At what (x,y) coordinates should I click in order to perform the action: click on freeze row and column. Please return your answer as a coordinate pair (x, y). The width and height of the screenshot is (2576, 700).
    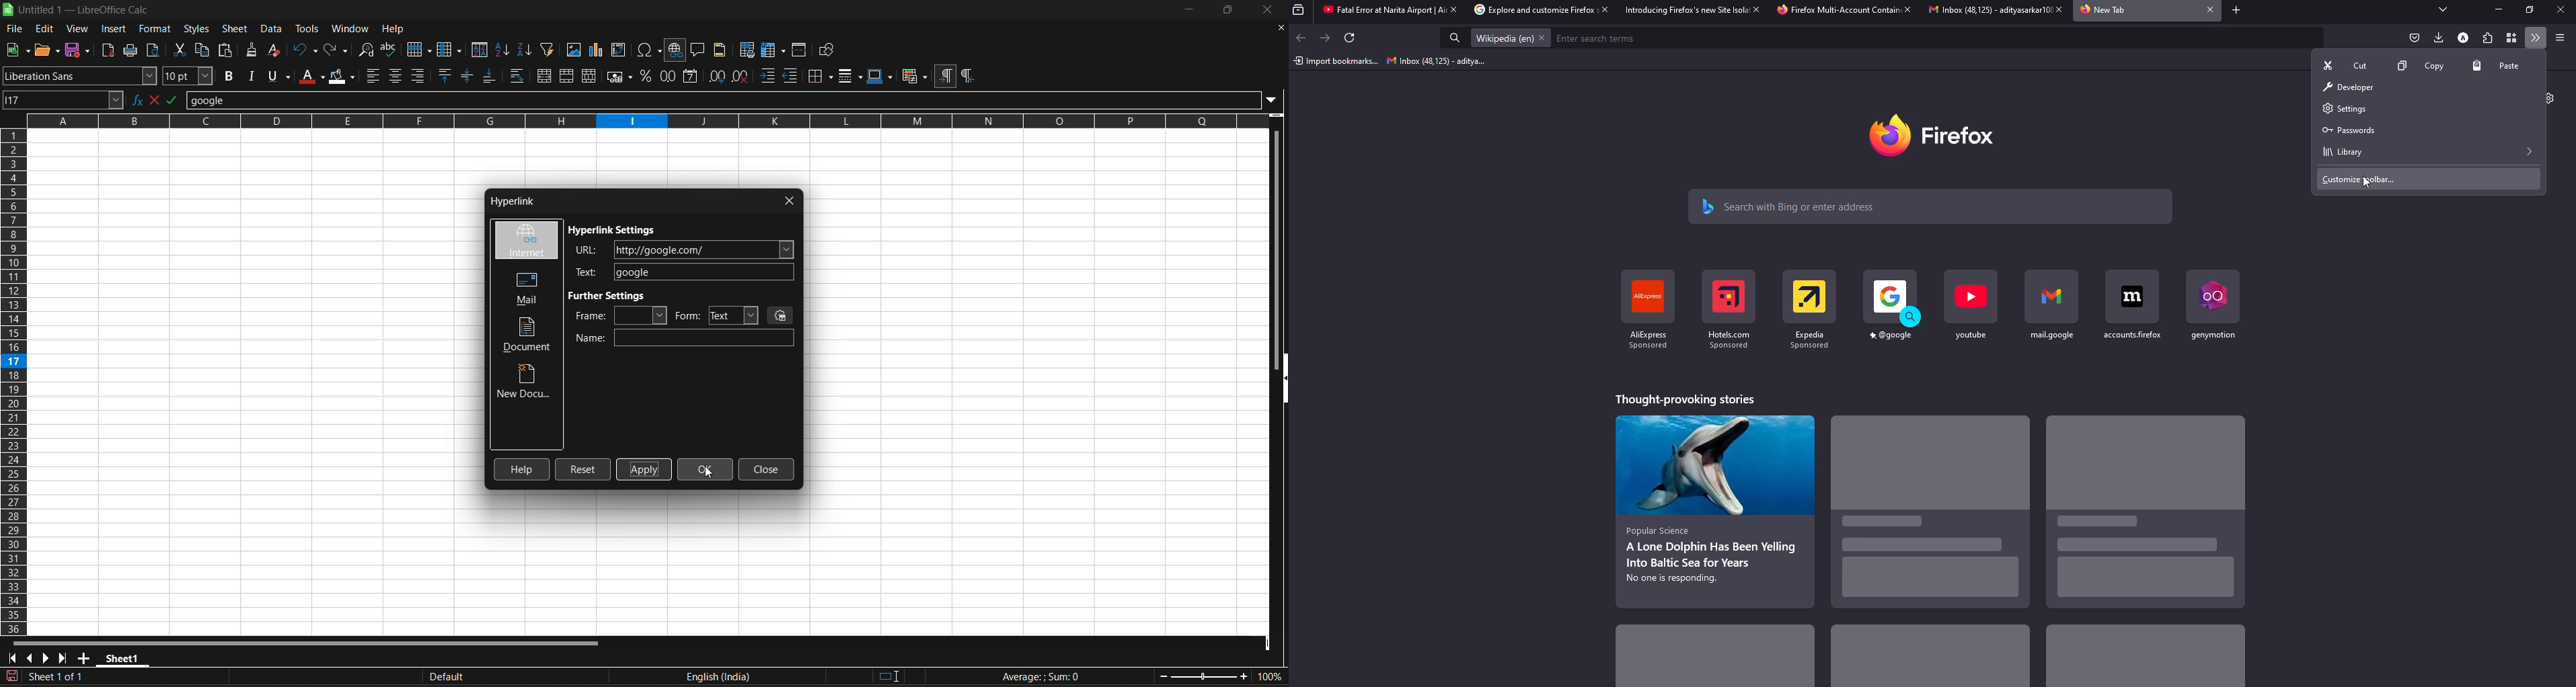
    Looking at the image, I should click on (773, 49).